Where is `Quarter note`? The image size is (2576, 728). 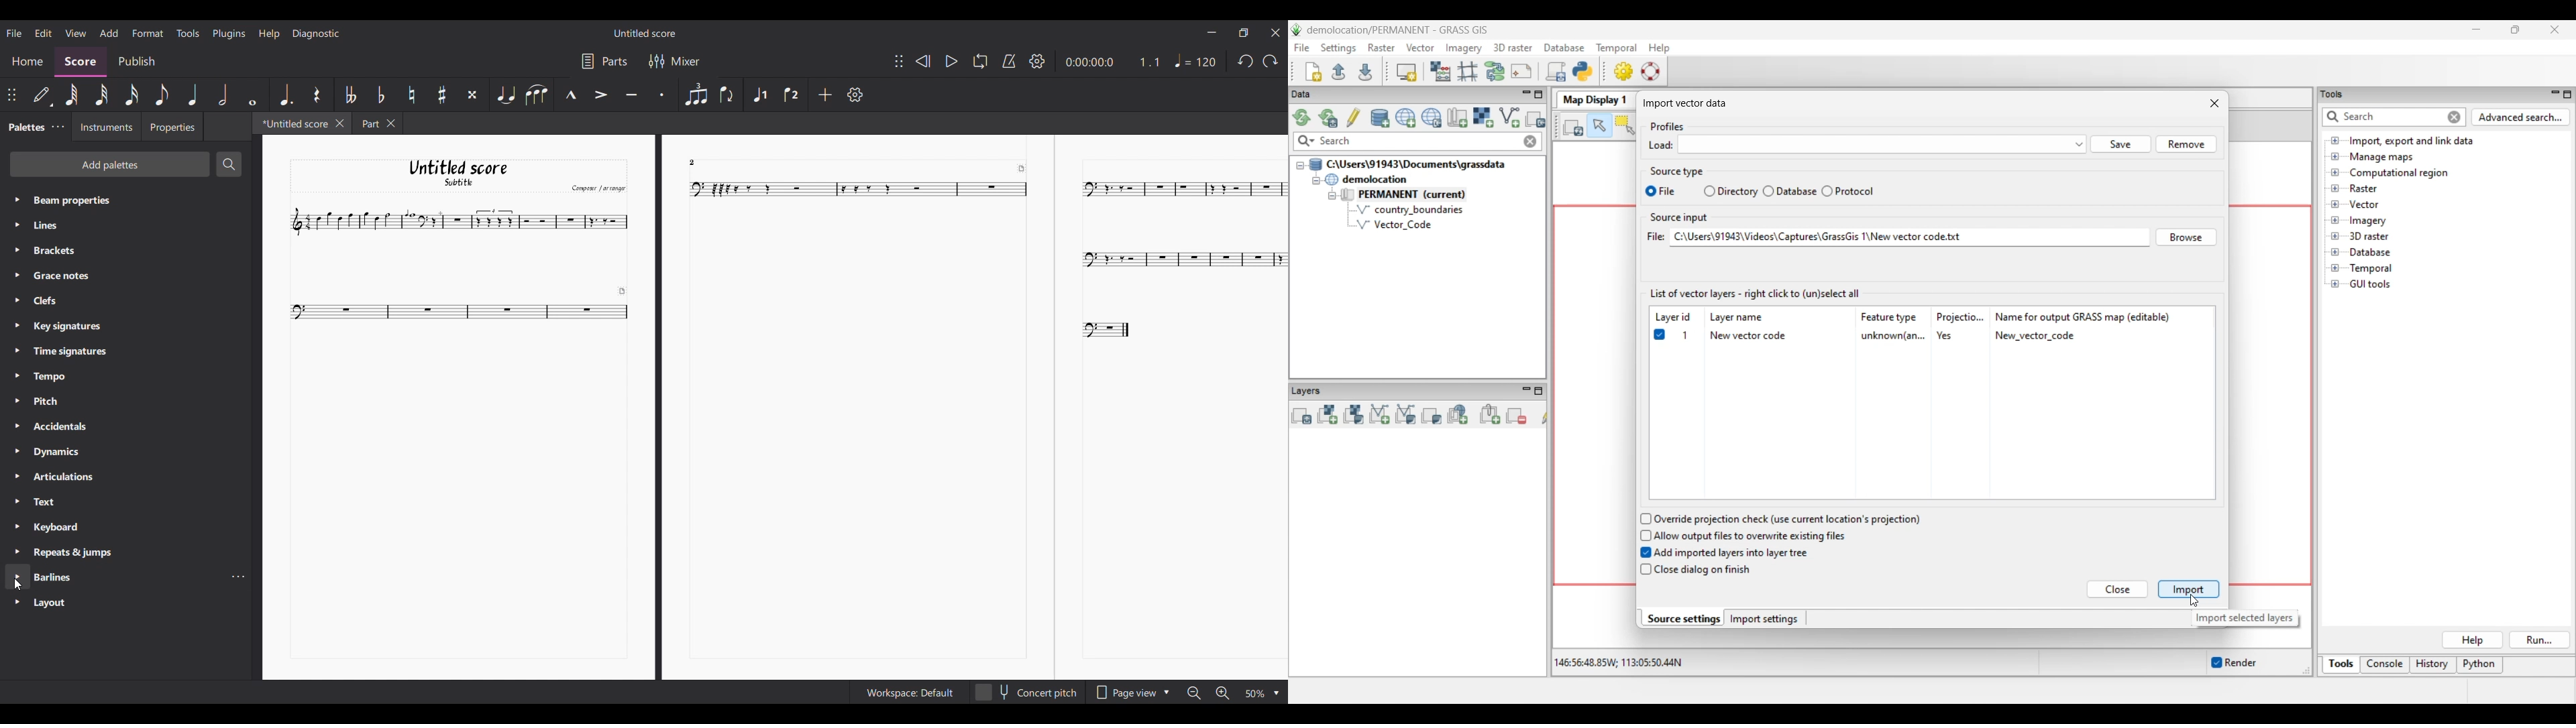
Quarter note is located at coordinates (193, 95).